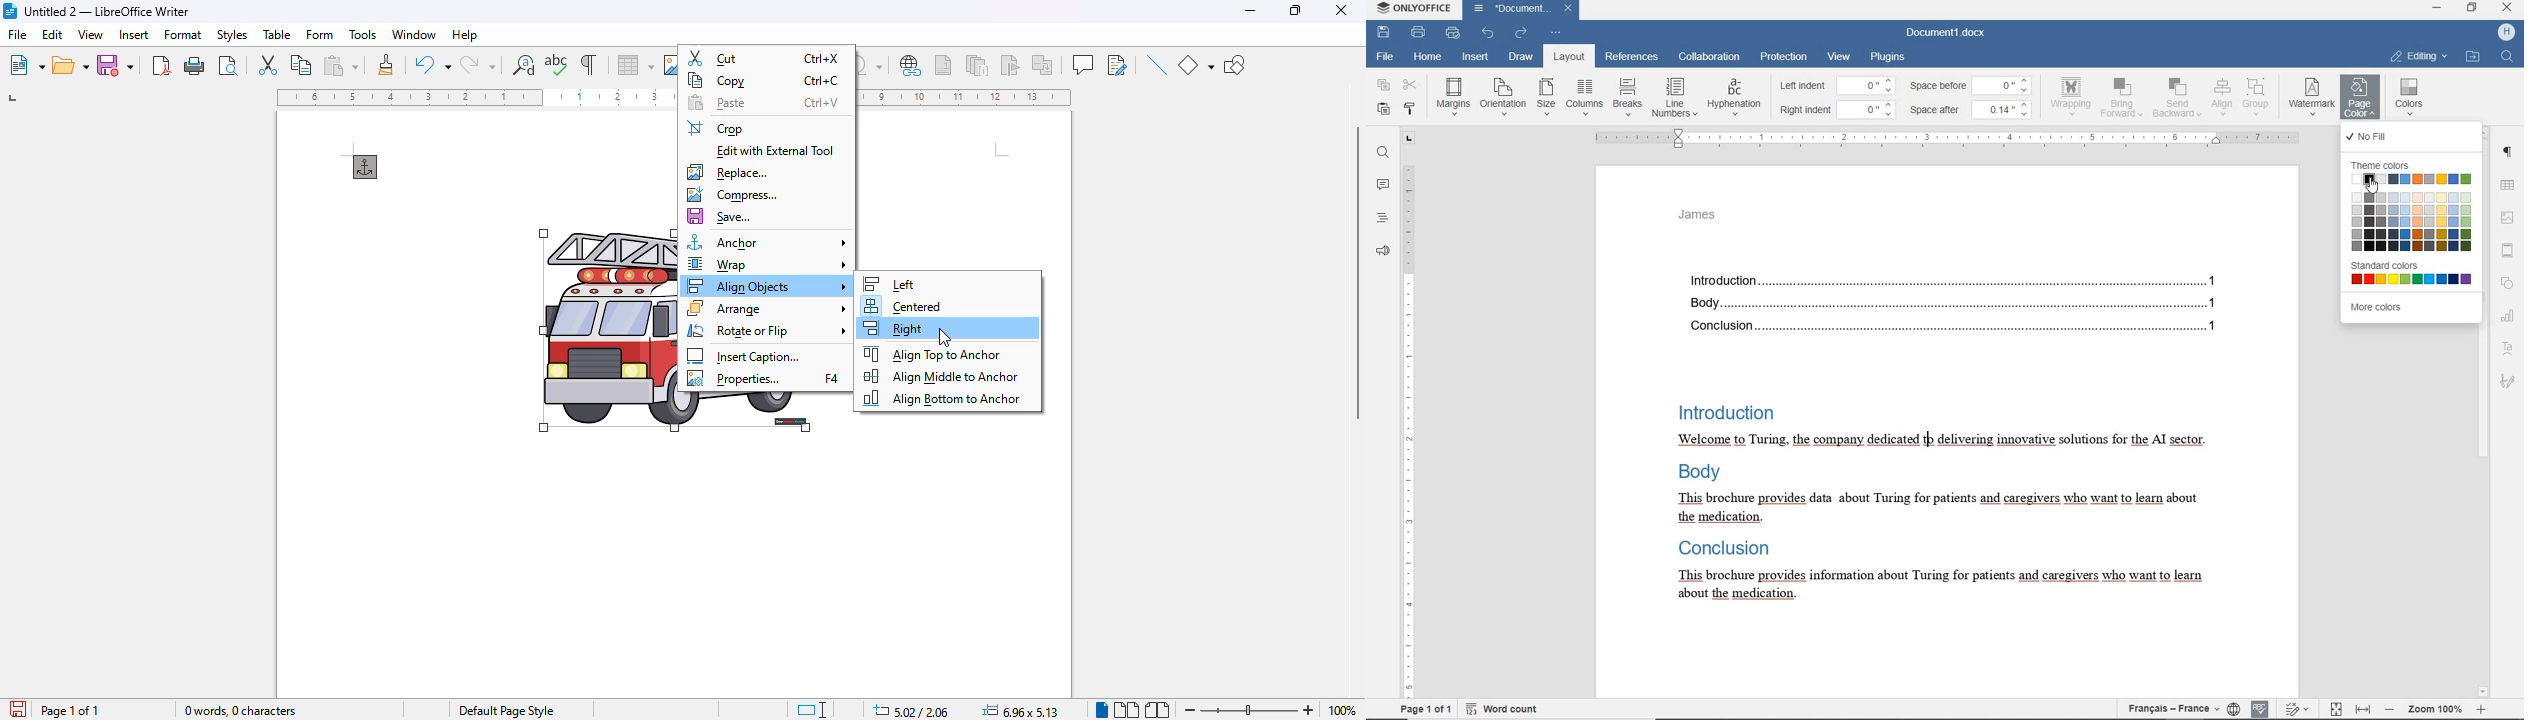 The width and height of the screenshot is (2548, 728). Describe the element at coordinates (1009, 65) in the screenshot. I see `insert bookmark` at that location.